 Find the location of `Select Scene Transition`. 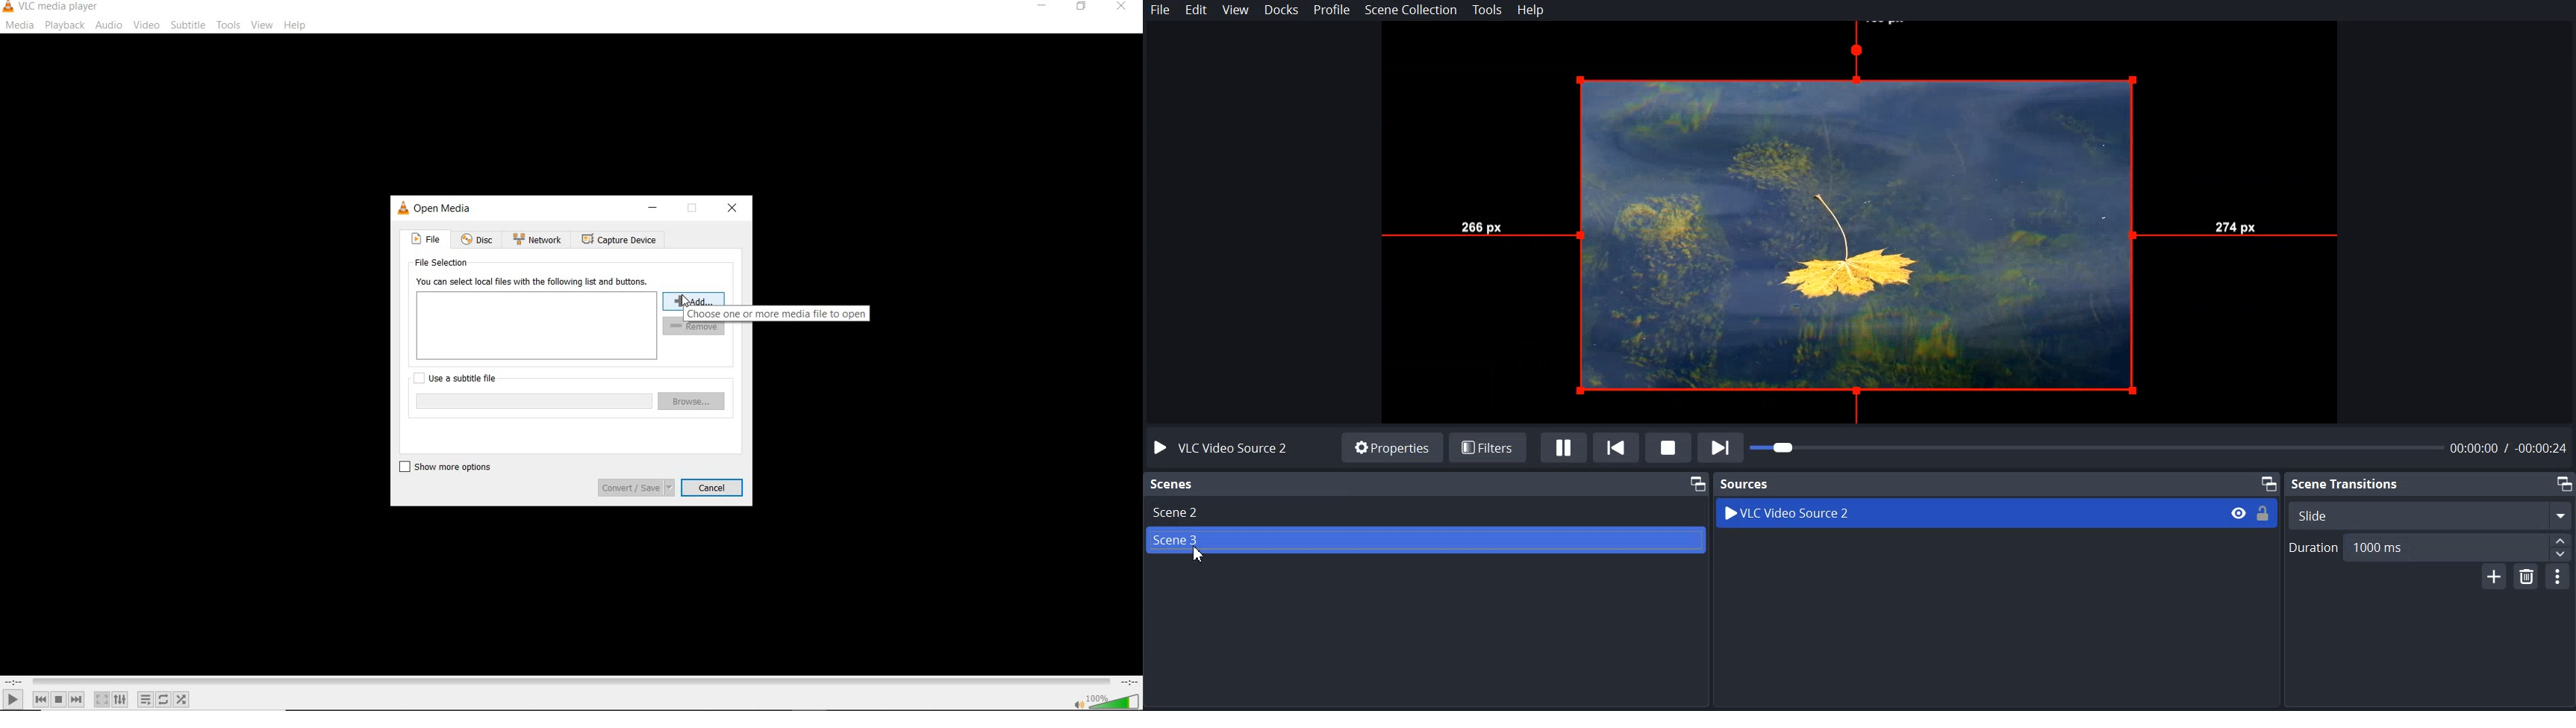

Select Scene Transition is located at coordinates (2432, 515).